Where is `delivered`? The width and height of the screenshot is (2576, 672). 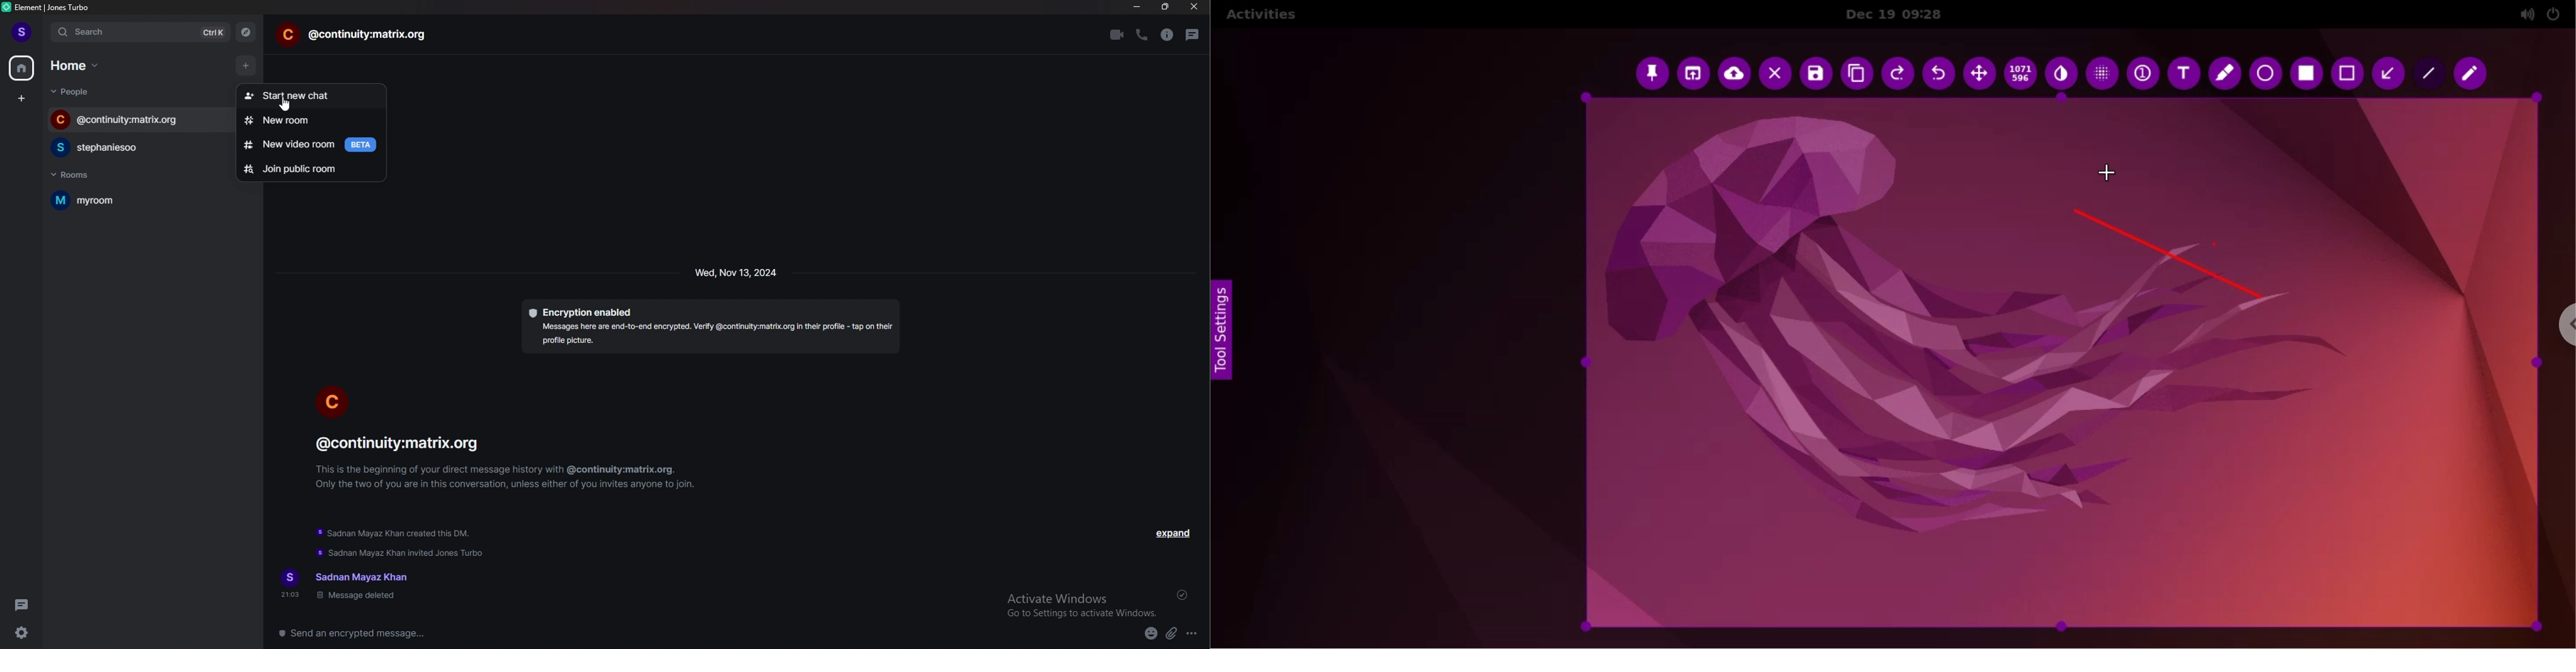 delivered is located at coordinates (1183, 595).